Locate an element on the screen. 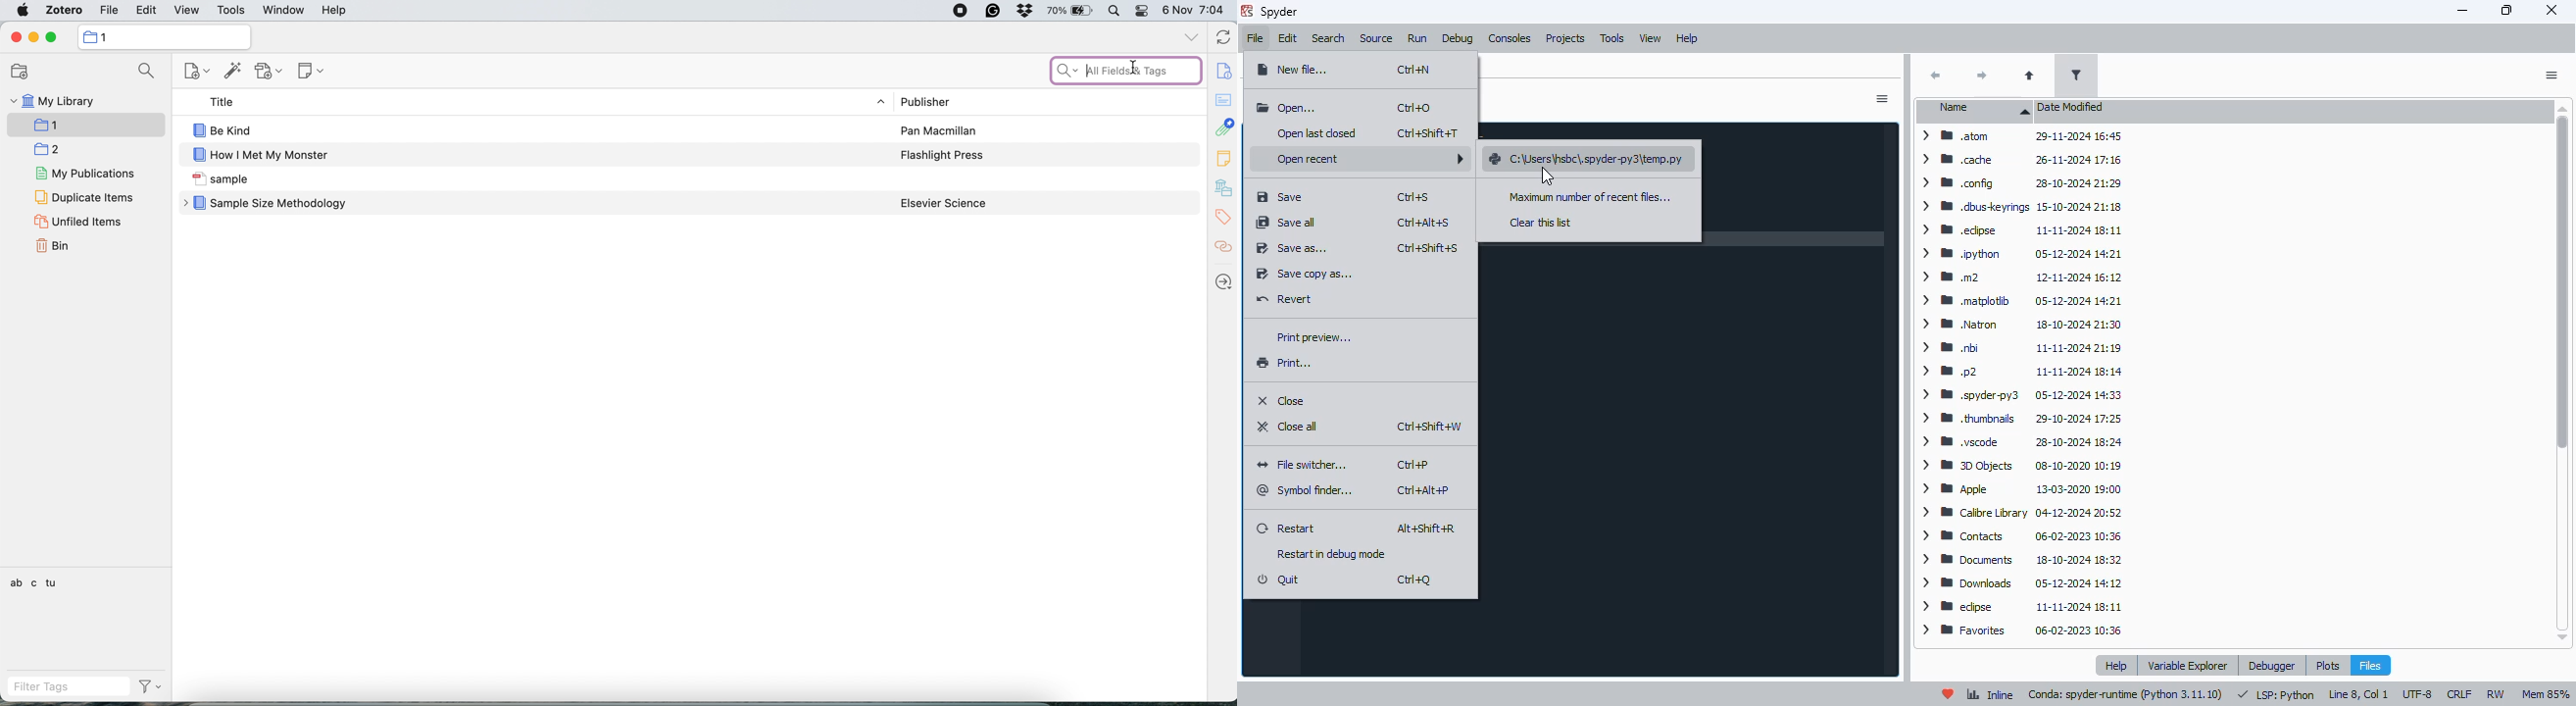 The height and width of the screenshot is (728, 2576). shortcut for save is located at coordinates (1414, 197).